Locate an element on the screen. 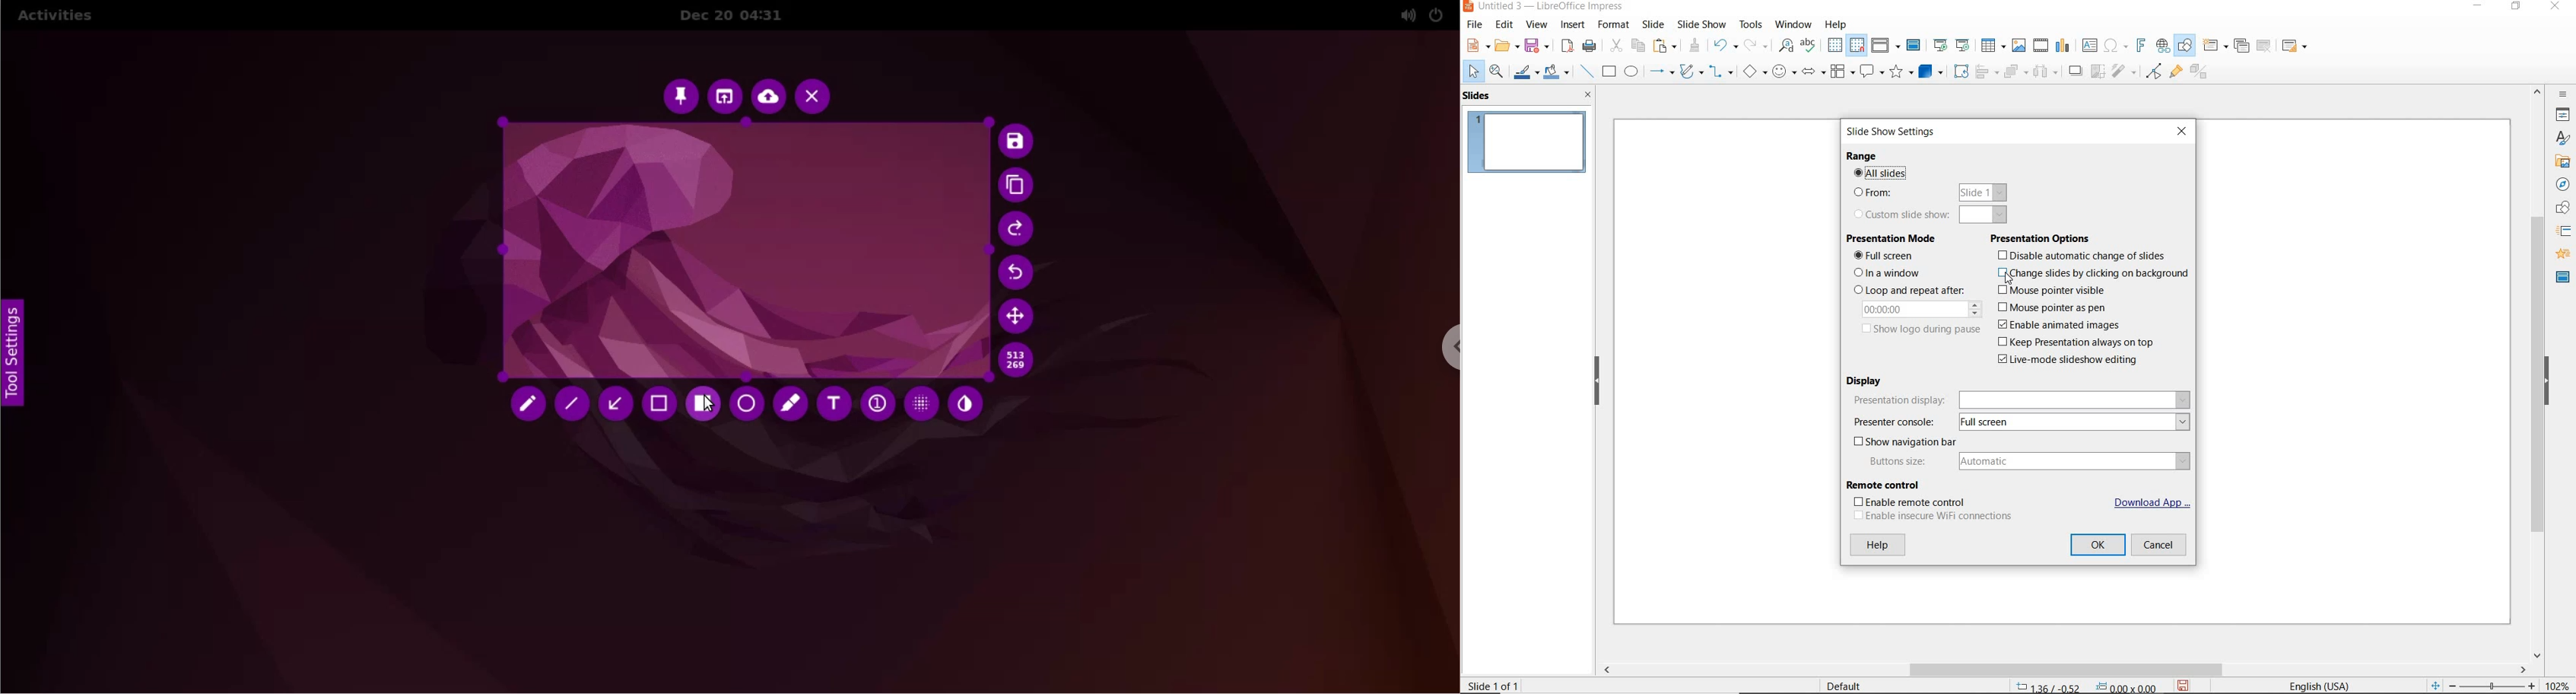  PASTE is located at coordinates (1664, 46).